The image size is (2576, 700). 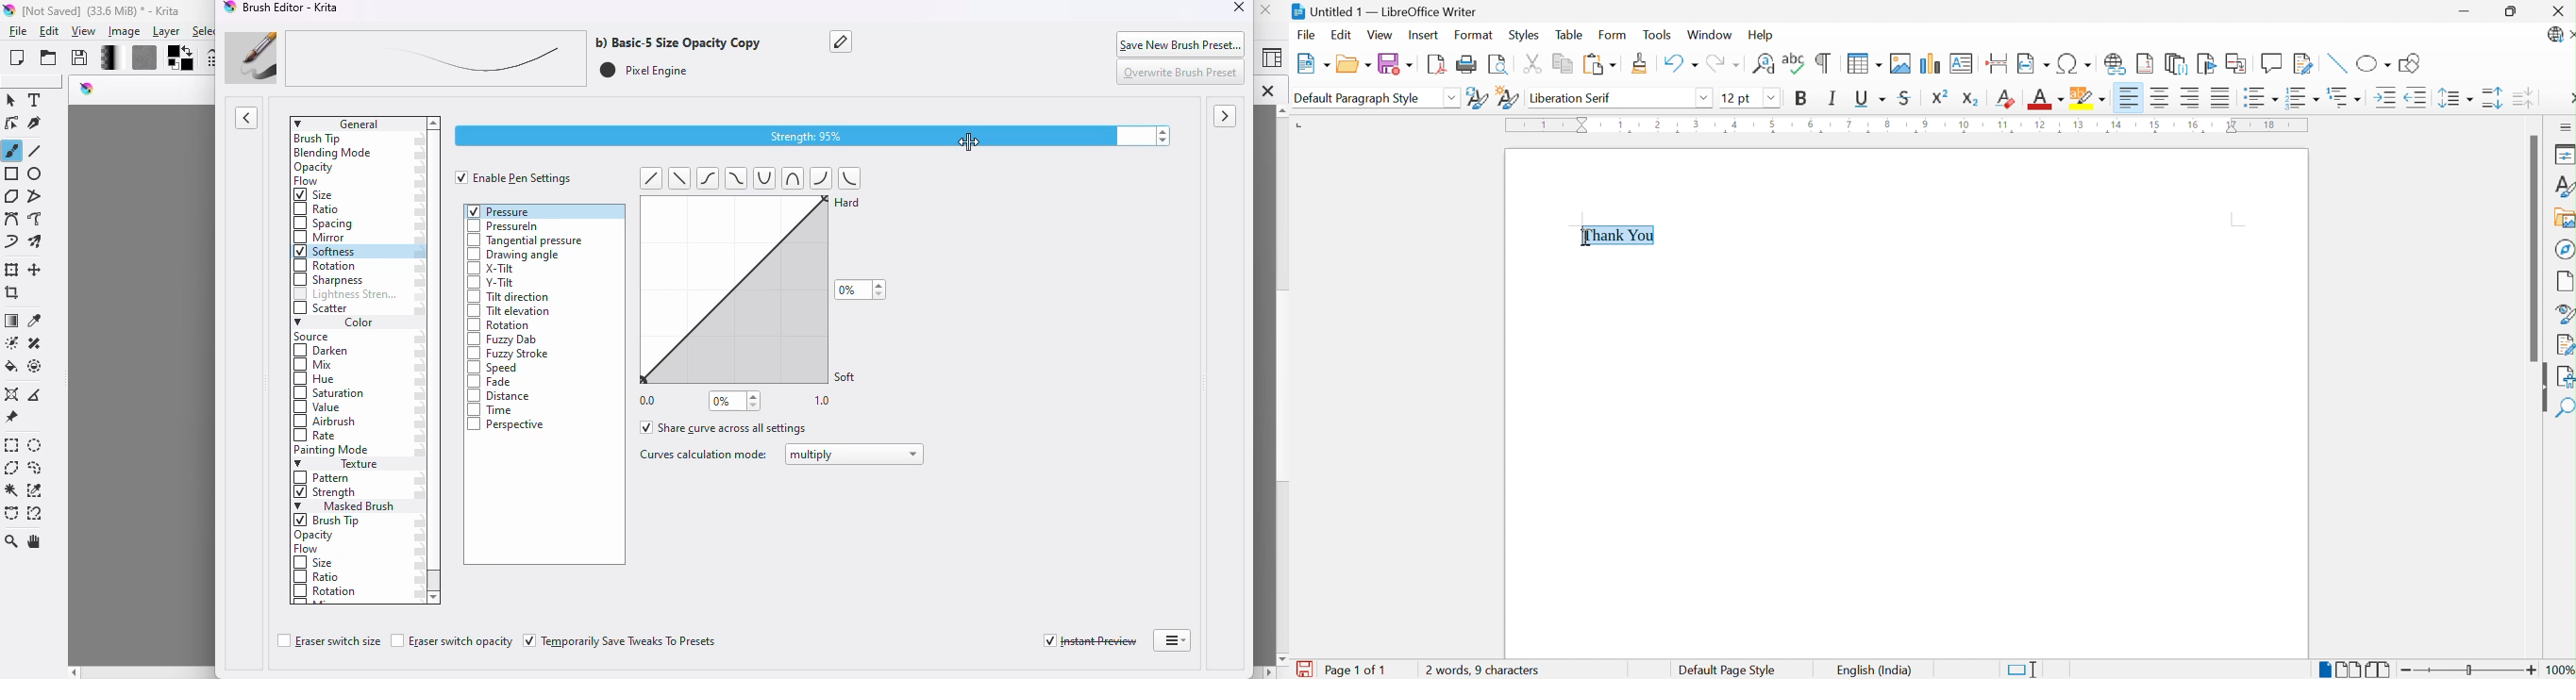 I want to click on Insert Image, so click(x=1899, y=63).